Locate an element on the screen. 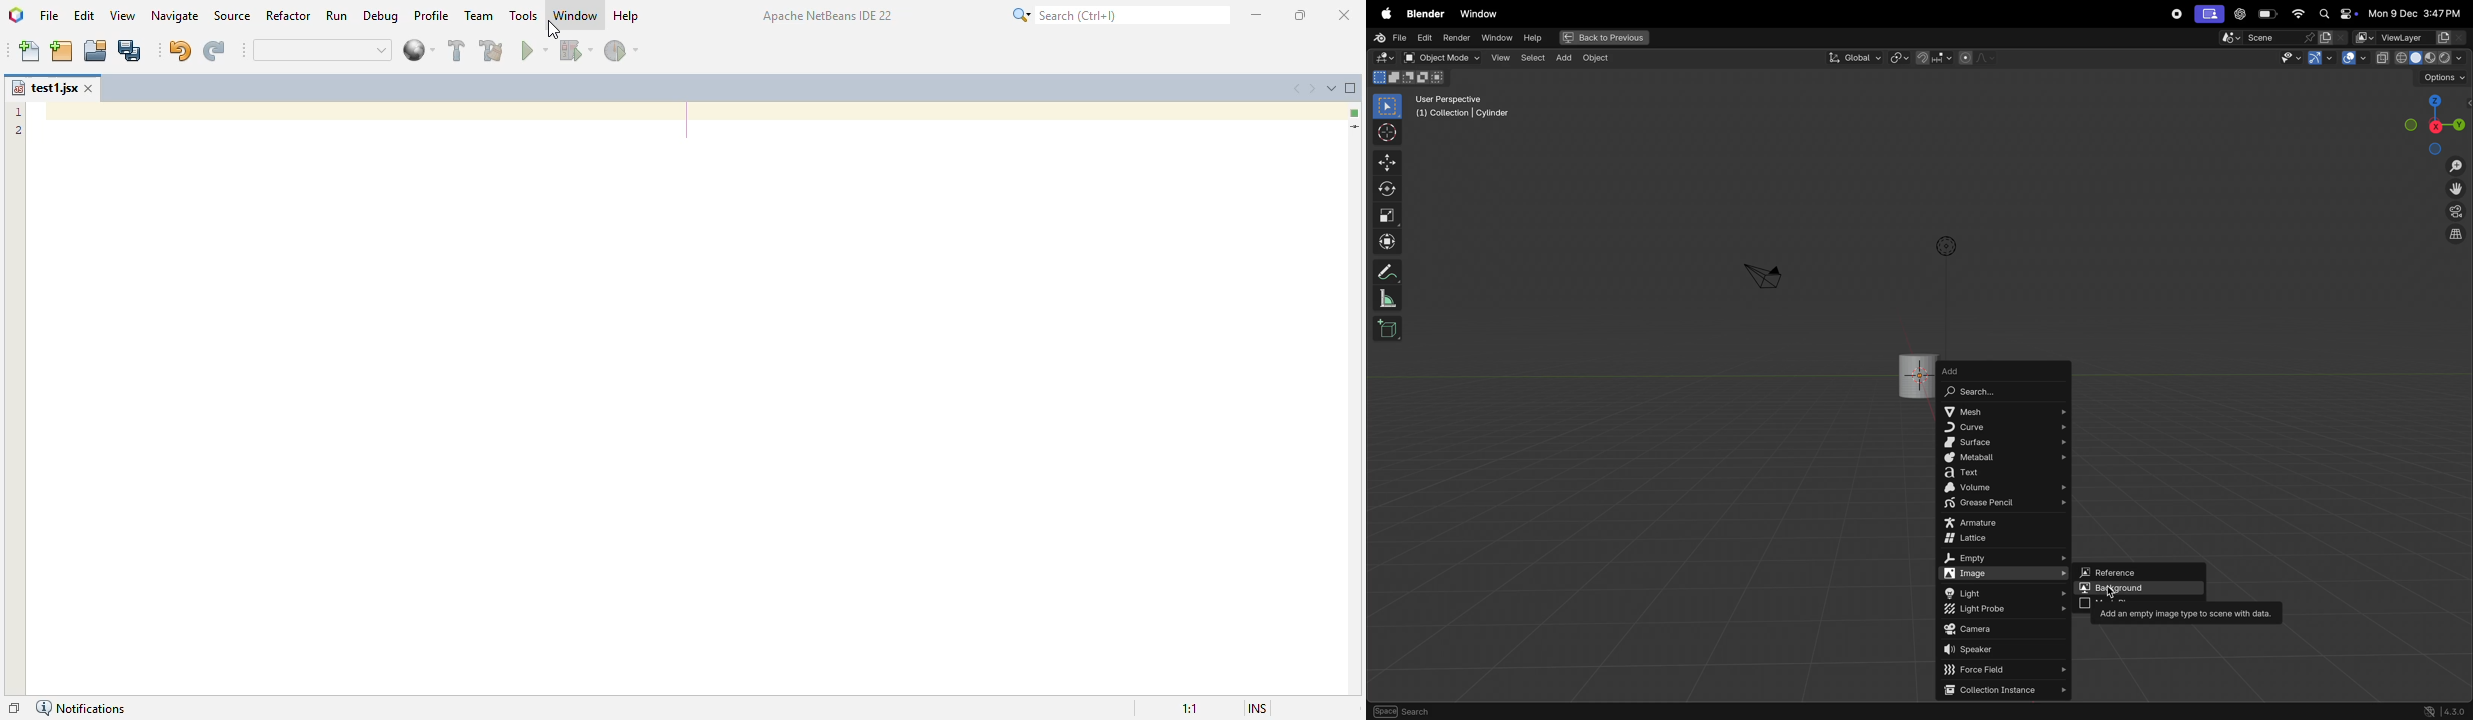 This screenshot has width=2492, height=728. window is located at coordinates (576, 15).